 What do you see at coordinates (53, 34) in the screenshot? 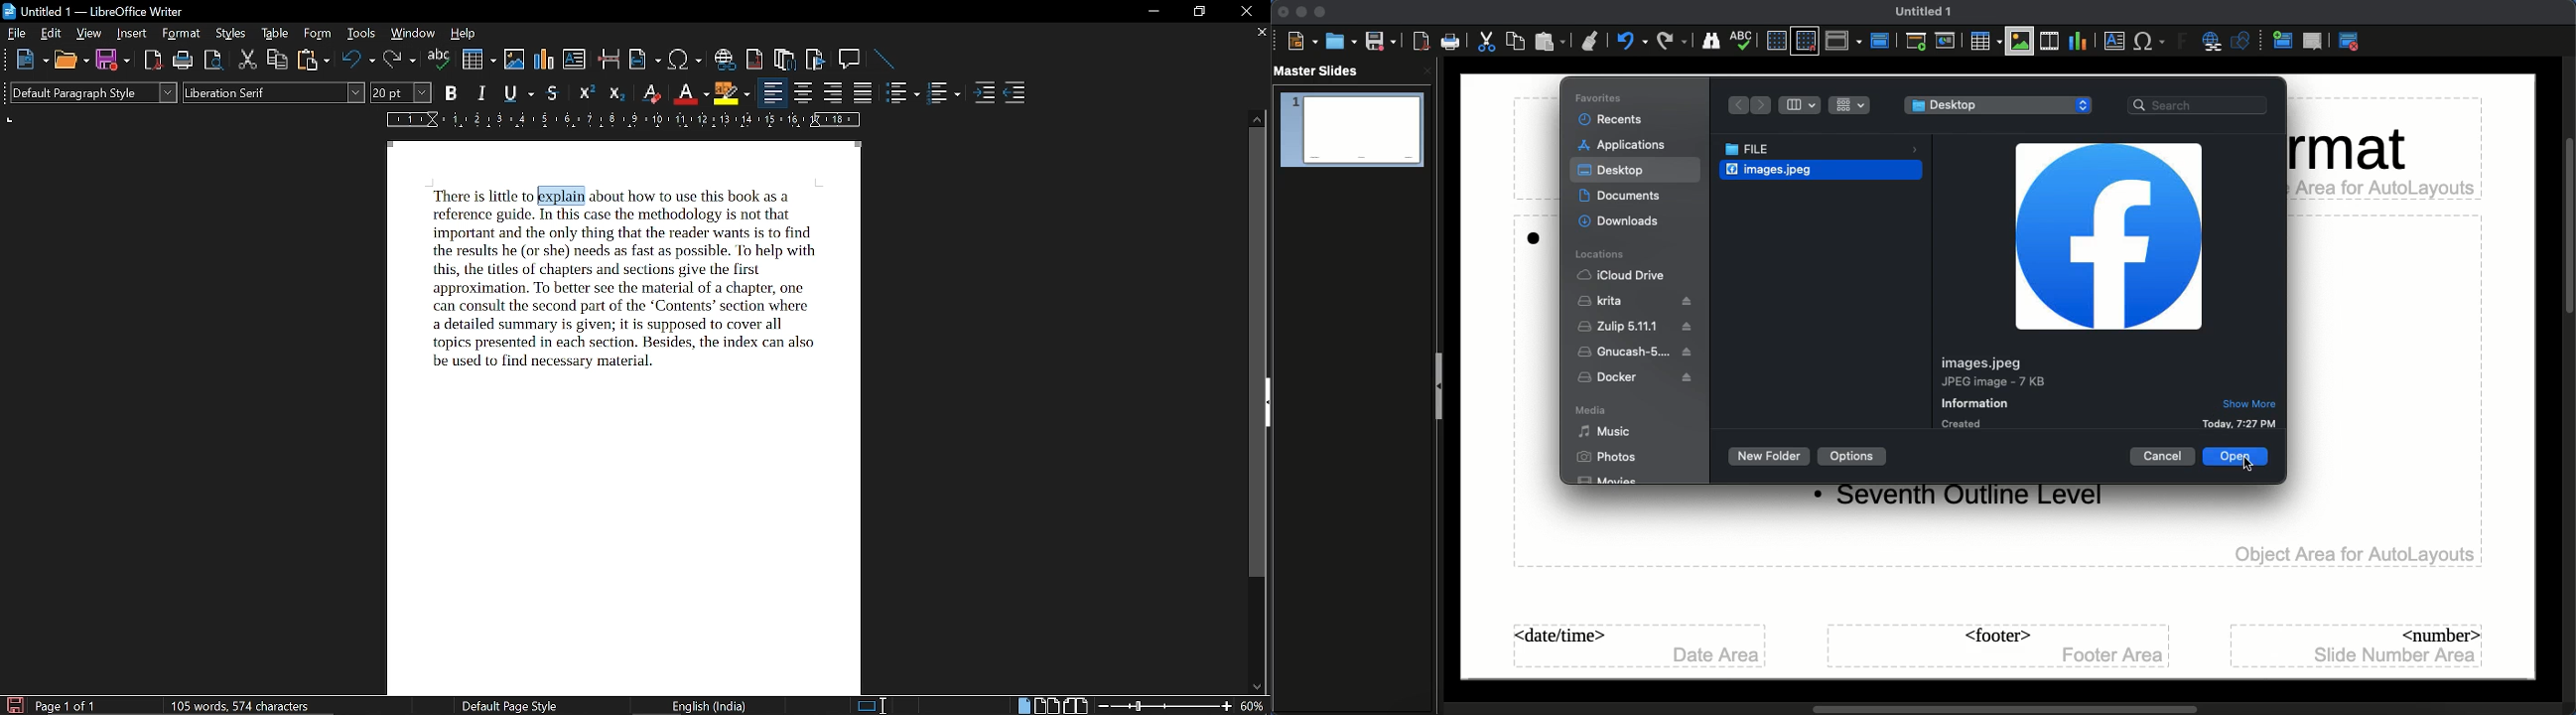
I see `edit` at bounding box center [53, 34].